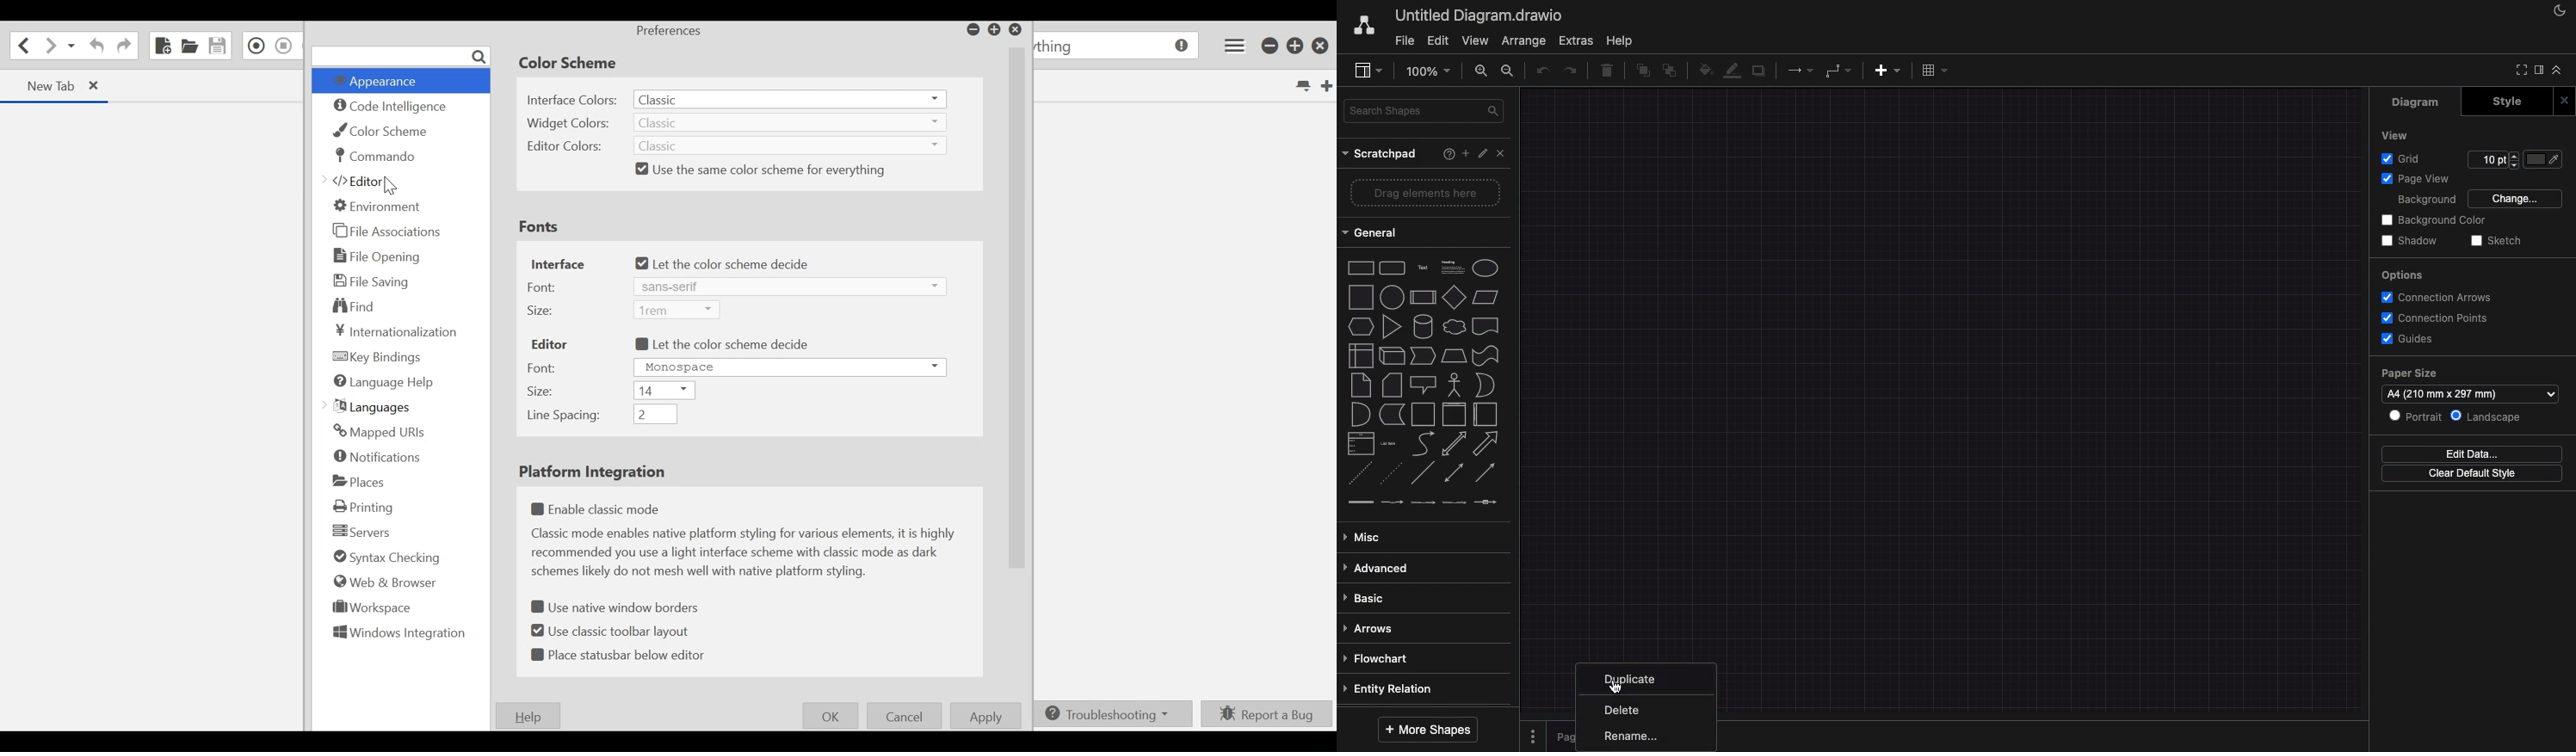  Describe the element at coordinates (2472, 454) in the screenshot. I see `edit data` at that location.